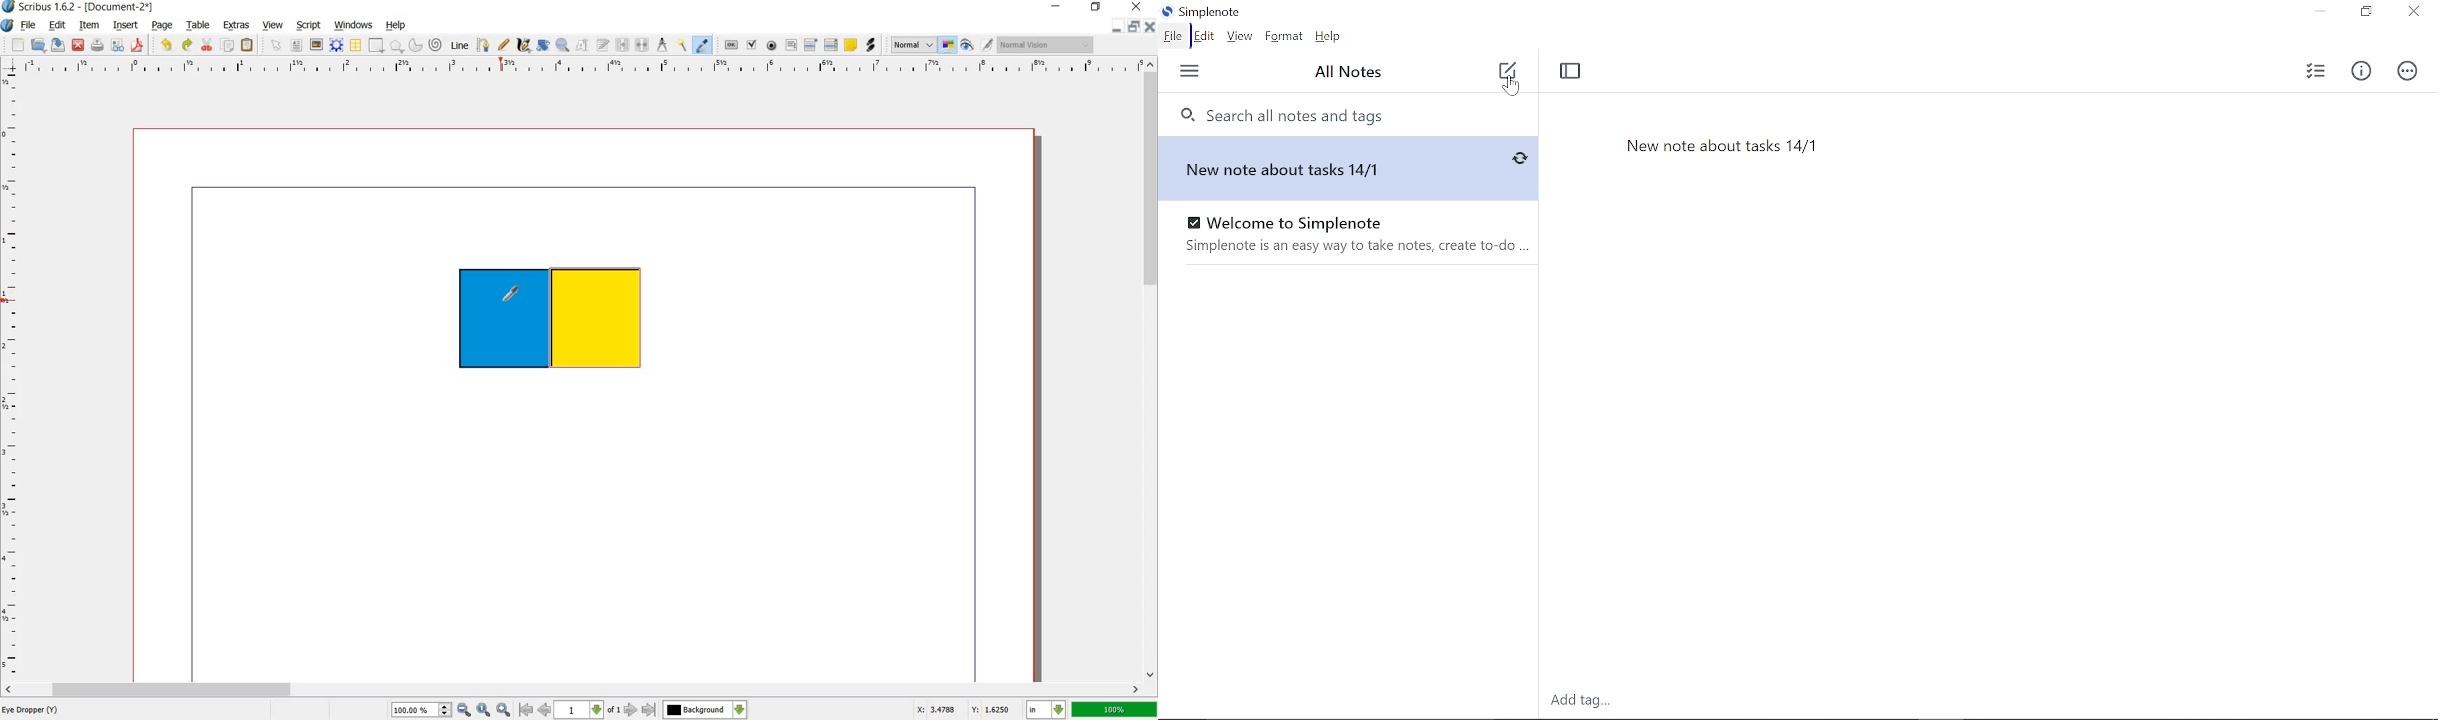 The width and height of the screenshot is (2464, 728). Describe the element at coordinates (355, 26) in the screenshot. I see `windows` at that location.